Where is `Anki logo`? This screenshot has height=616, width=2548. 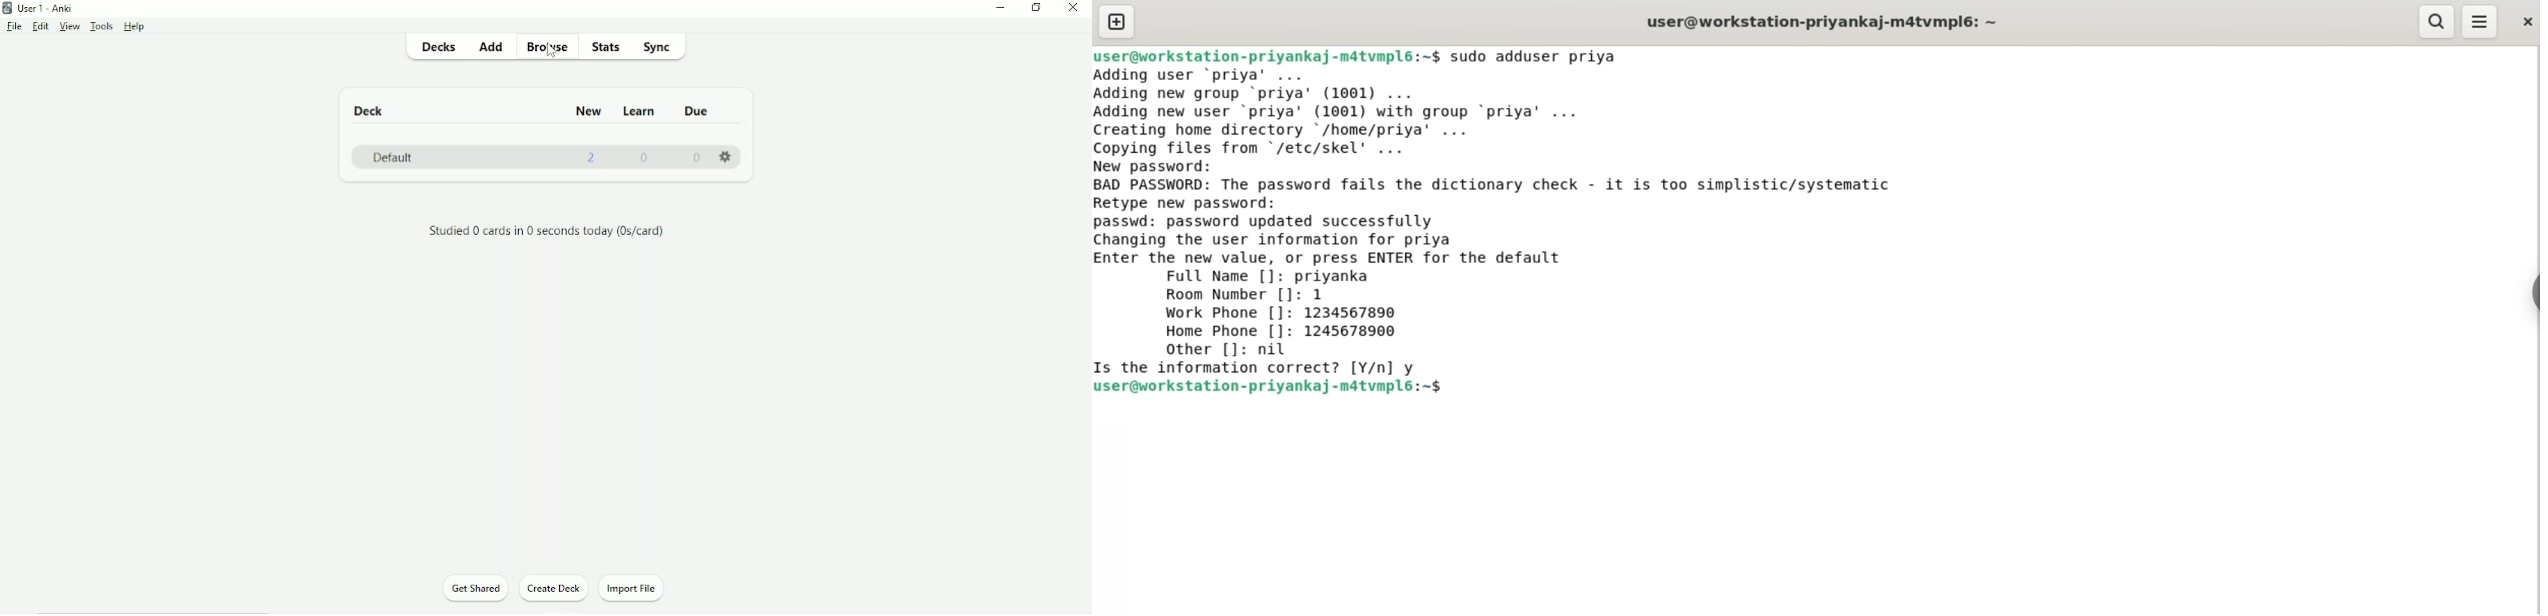 Anki logo is located at coordinates (7, 8).